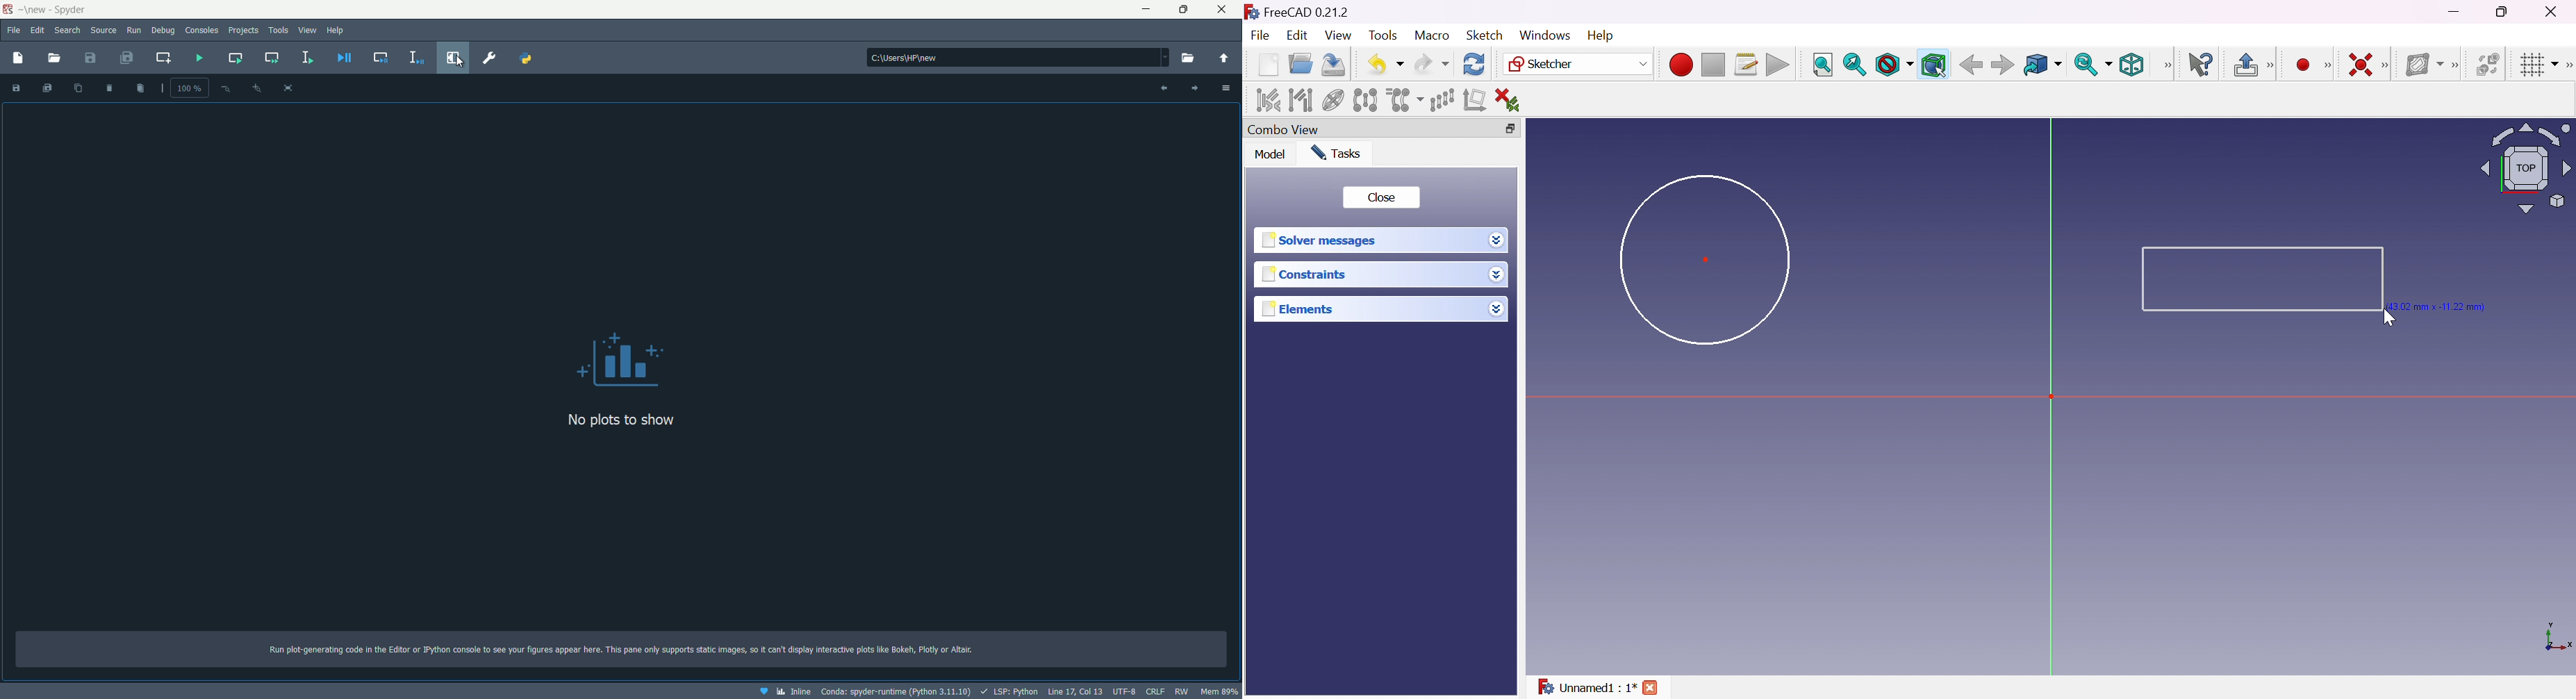 The image size is (2576, 700). I want to click on Back, so click(1971, 64).